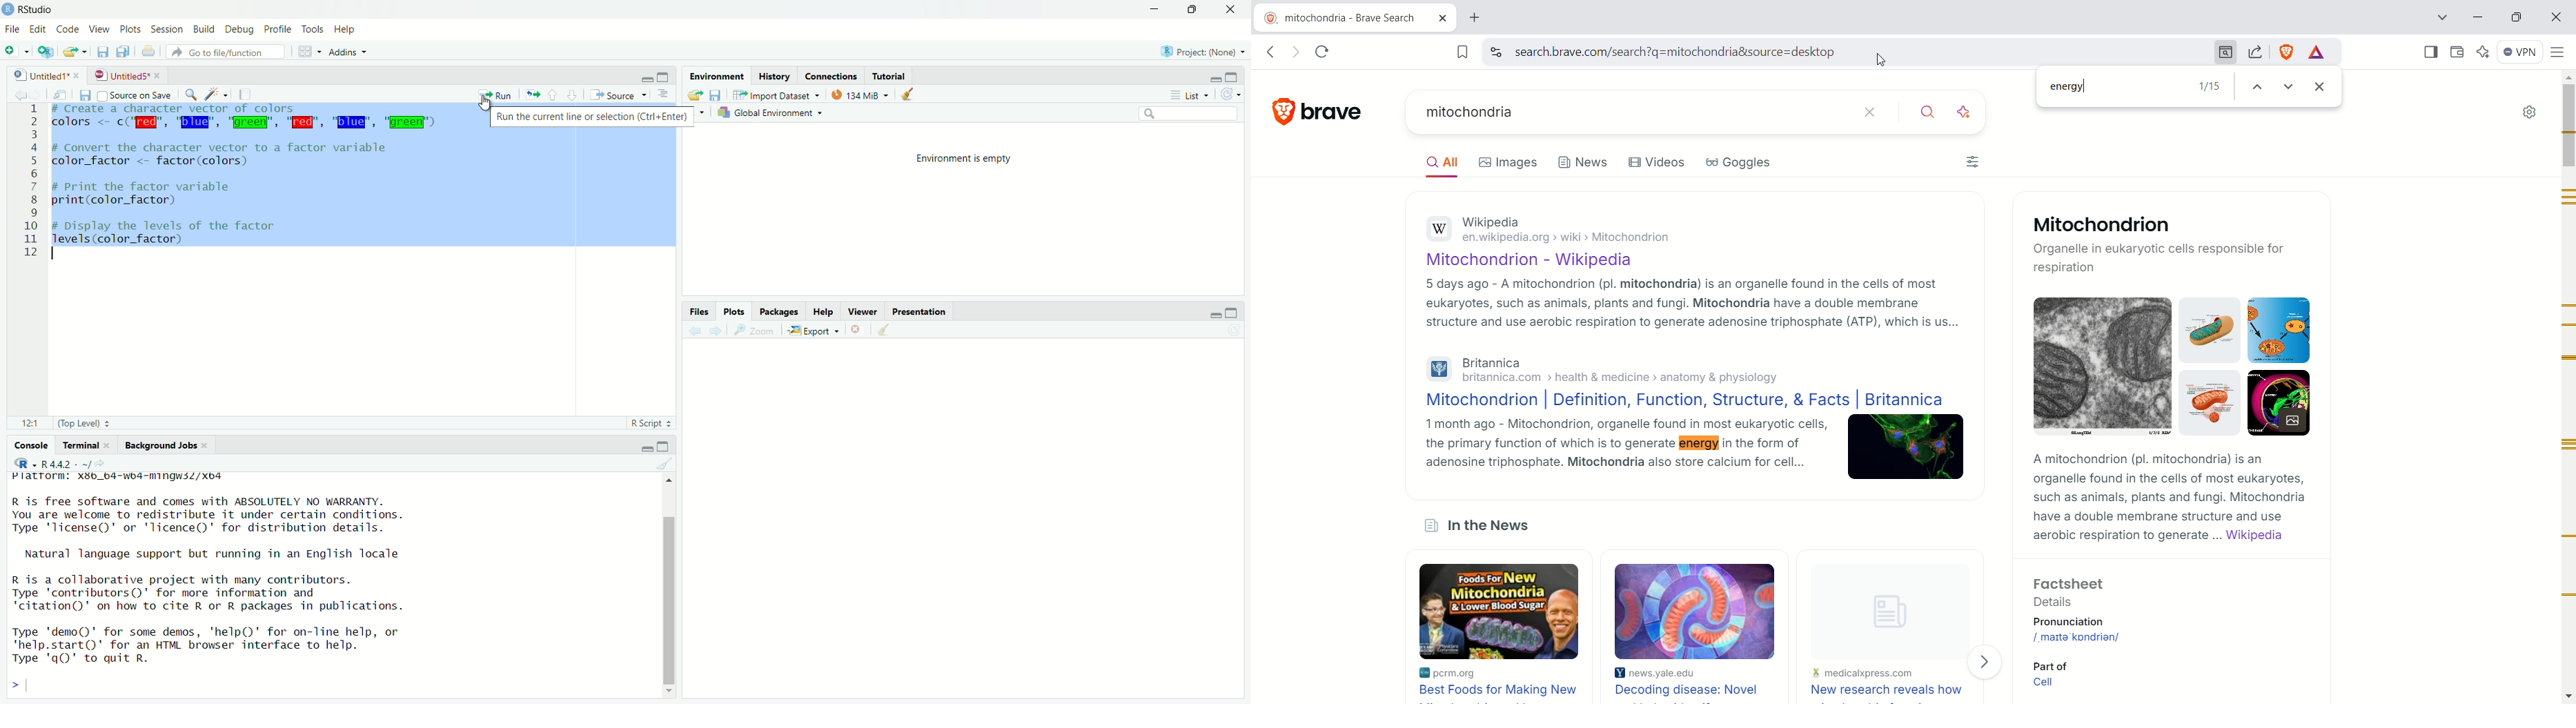  Describe the element at coordinates (883, 330) in the screenshot. I see `clear all plots` at that location.